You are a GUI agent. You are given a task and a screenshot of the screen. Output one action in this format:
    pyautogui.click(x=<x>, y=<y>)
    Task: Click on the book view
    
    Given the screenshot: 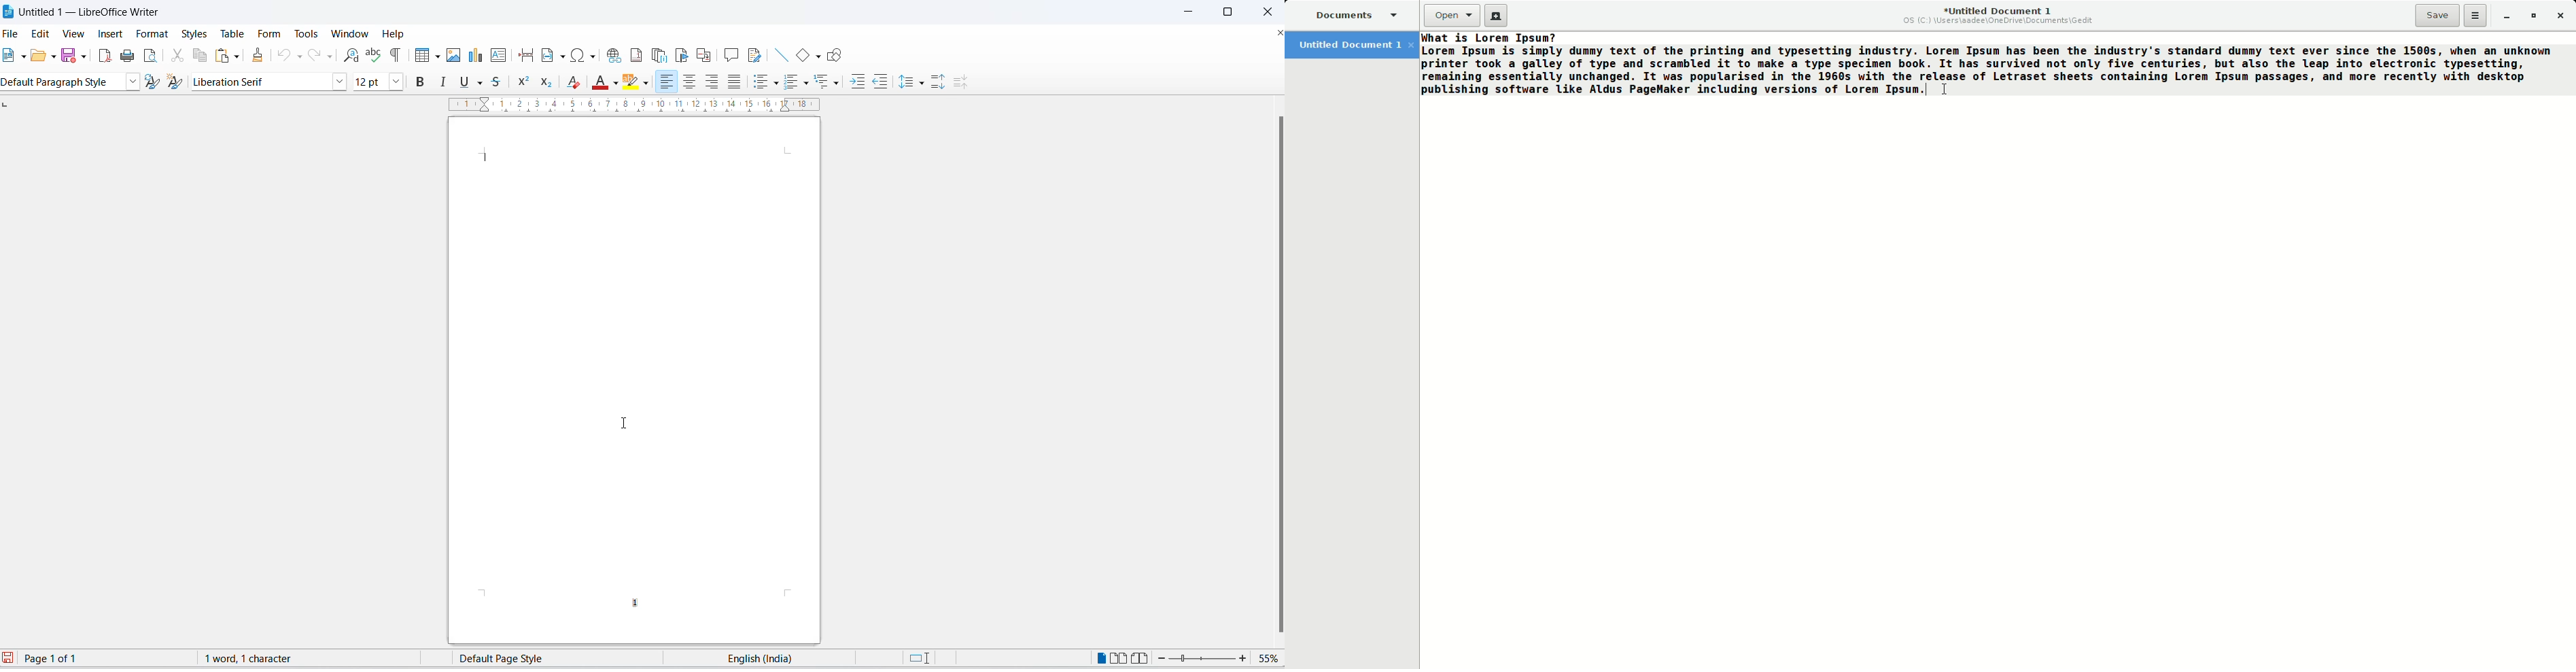 What is the action you would take?
    pyautogui.click(x=1143, y=659)
    